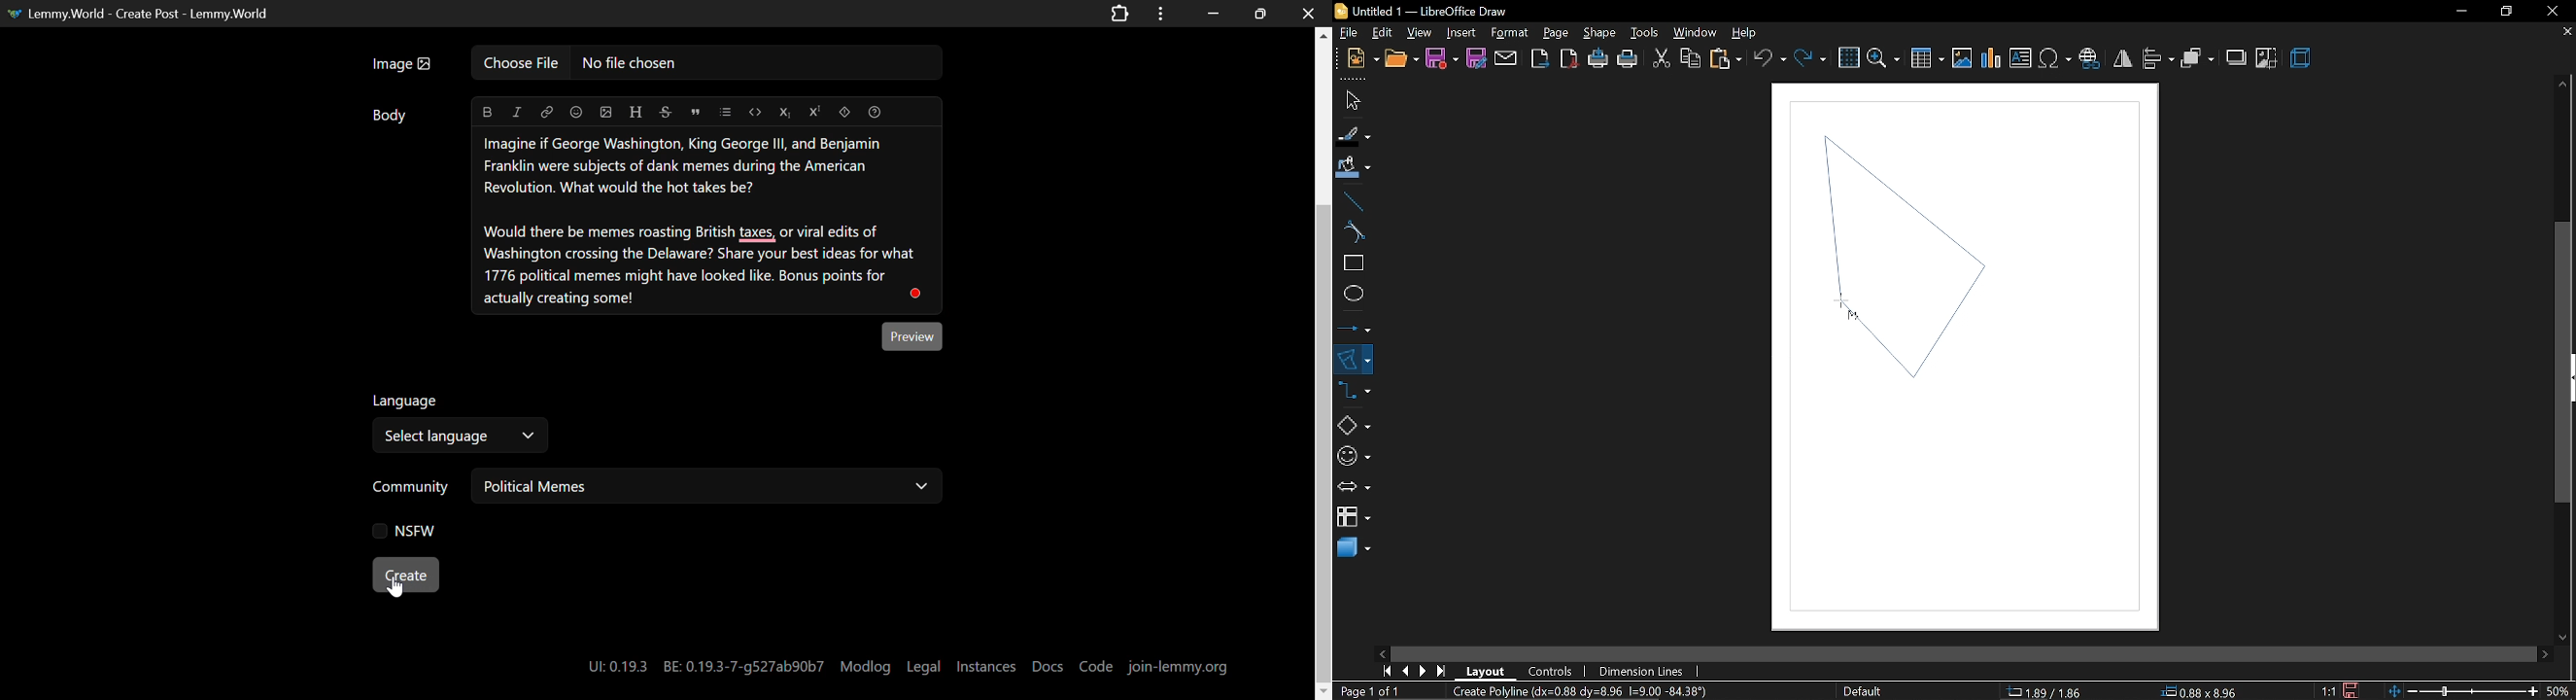 This screenshot has width=2576, height=700. Describe the element at coordinates (1629, 59) in the screenshot. I see `print` at that location.